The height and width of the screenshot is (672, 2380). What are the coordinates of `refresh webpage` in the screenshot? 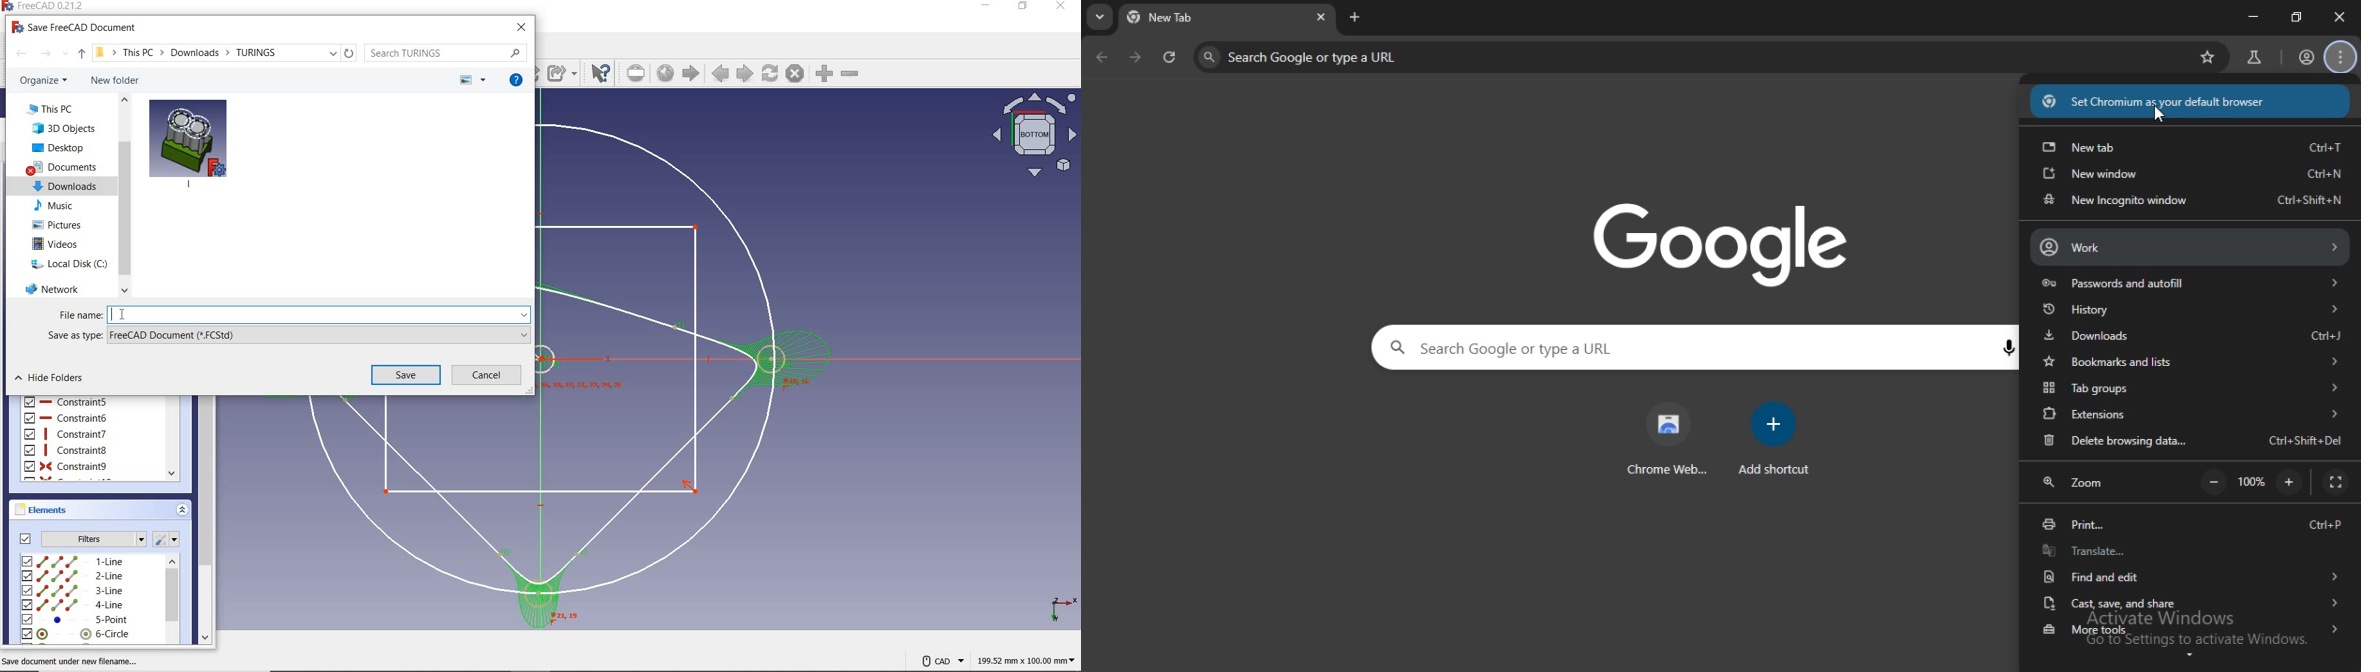 It's located at (771, 74).